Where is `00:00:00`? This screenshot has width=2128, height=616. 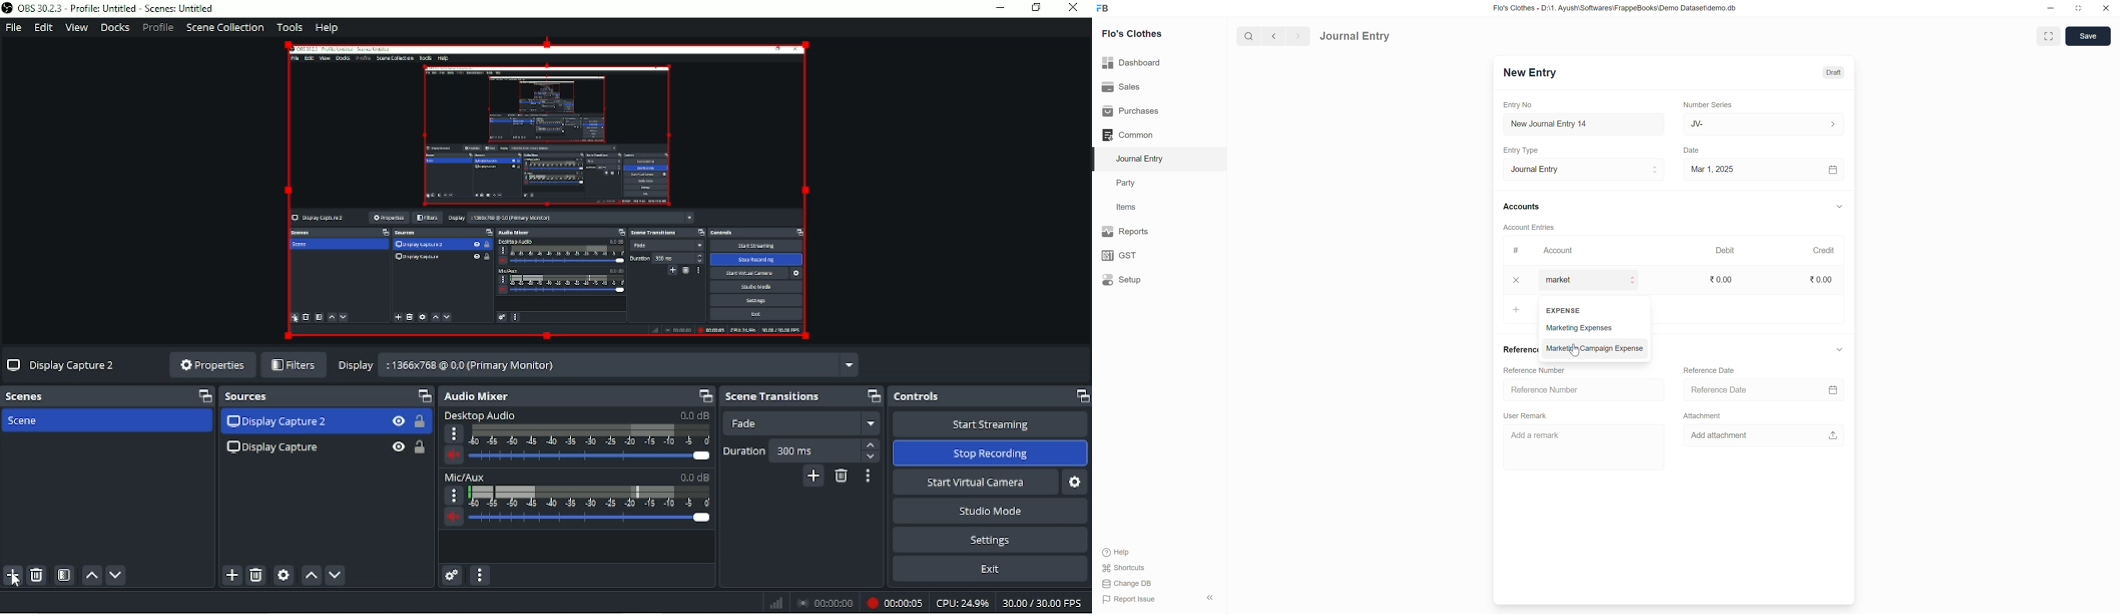 00:00:00 is located at coordinates (824, 604).